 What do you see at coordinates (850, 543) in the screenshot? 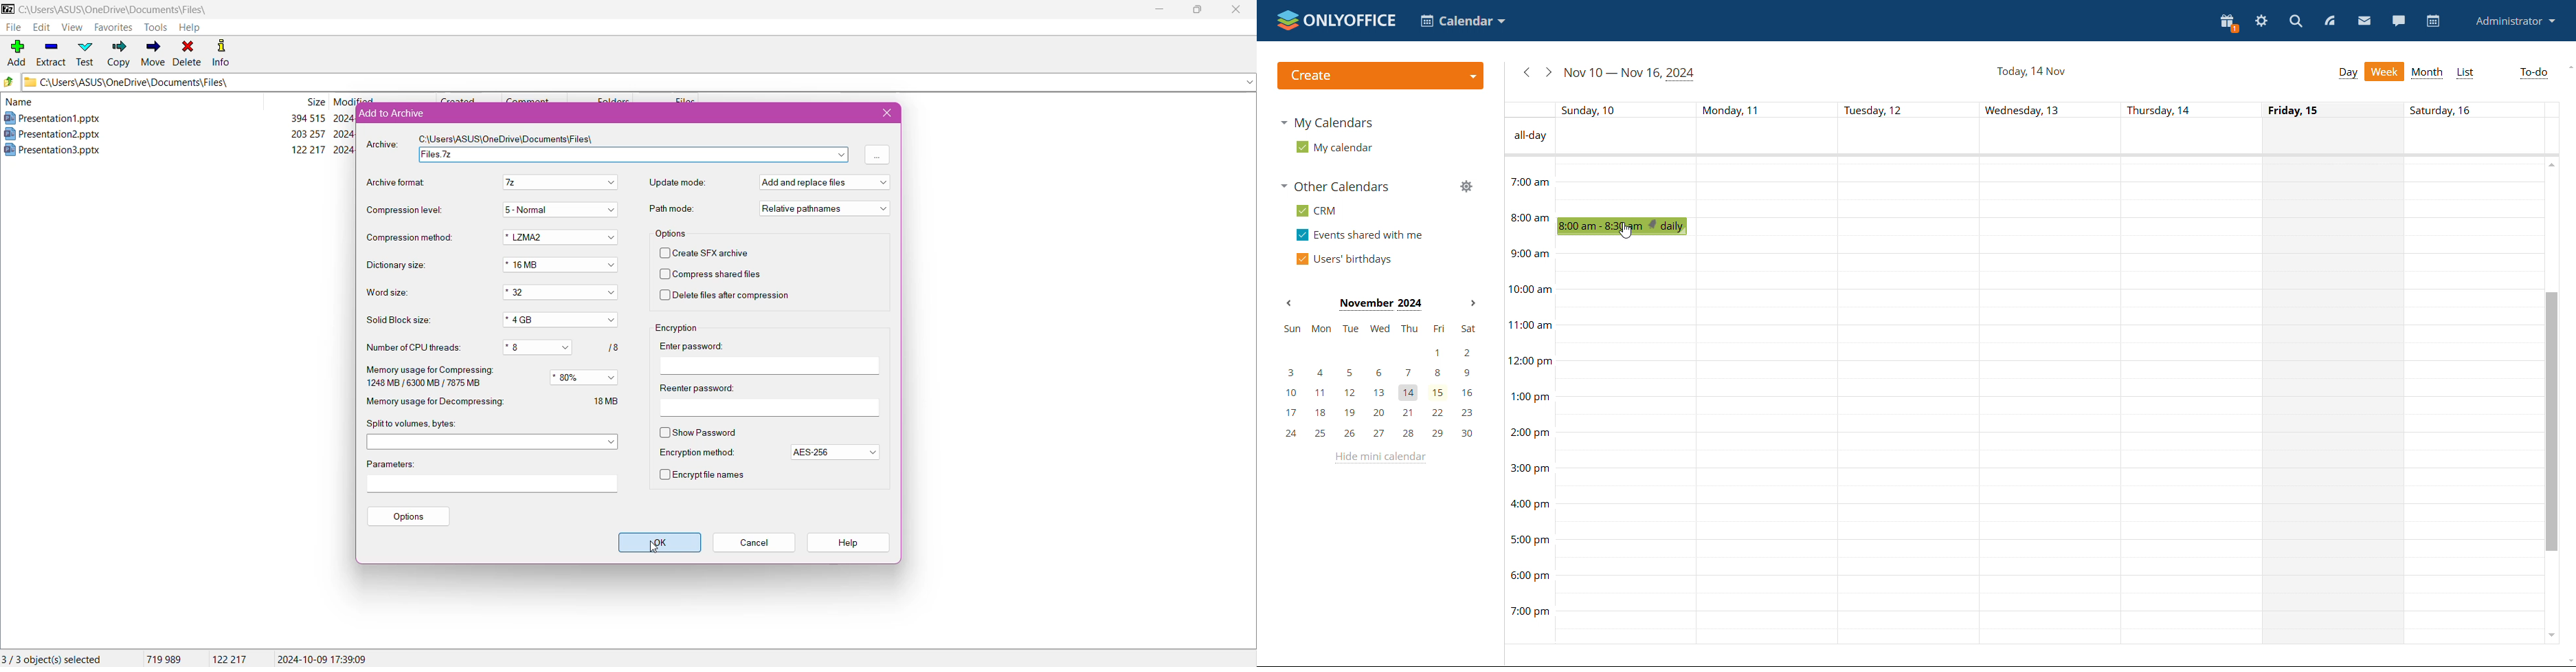
I see `Help` at bounding box center [850, 543].